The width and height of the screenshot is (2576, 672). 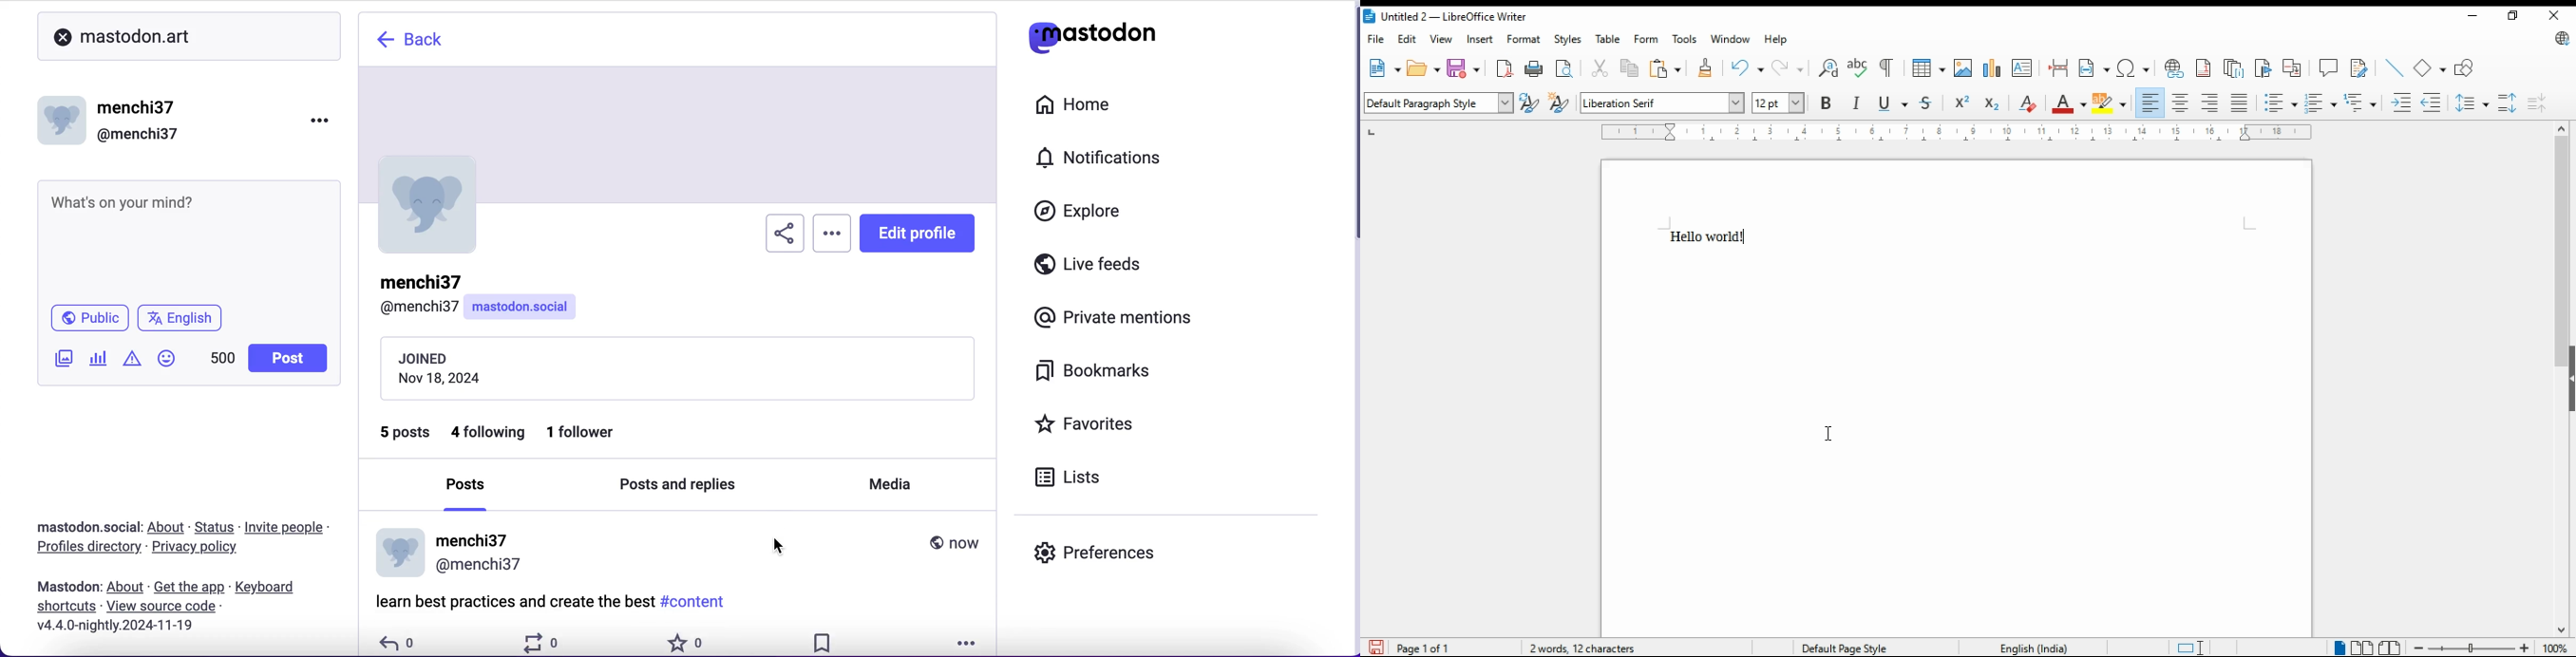 I want to click on get the app, so click(x=190, y=587).